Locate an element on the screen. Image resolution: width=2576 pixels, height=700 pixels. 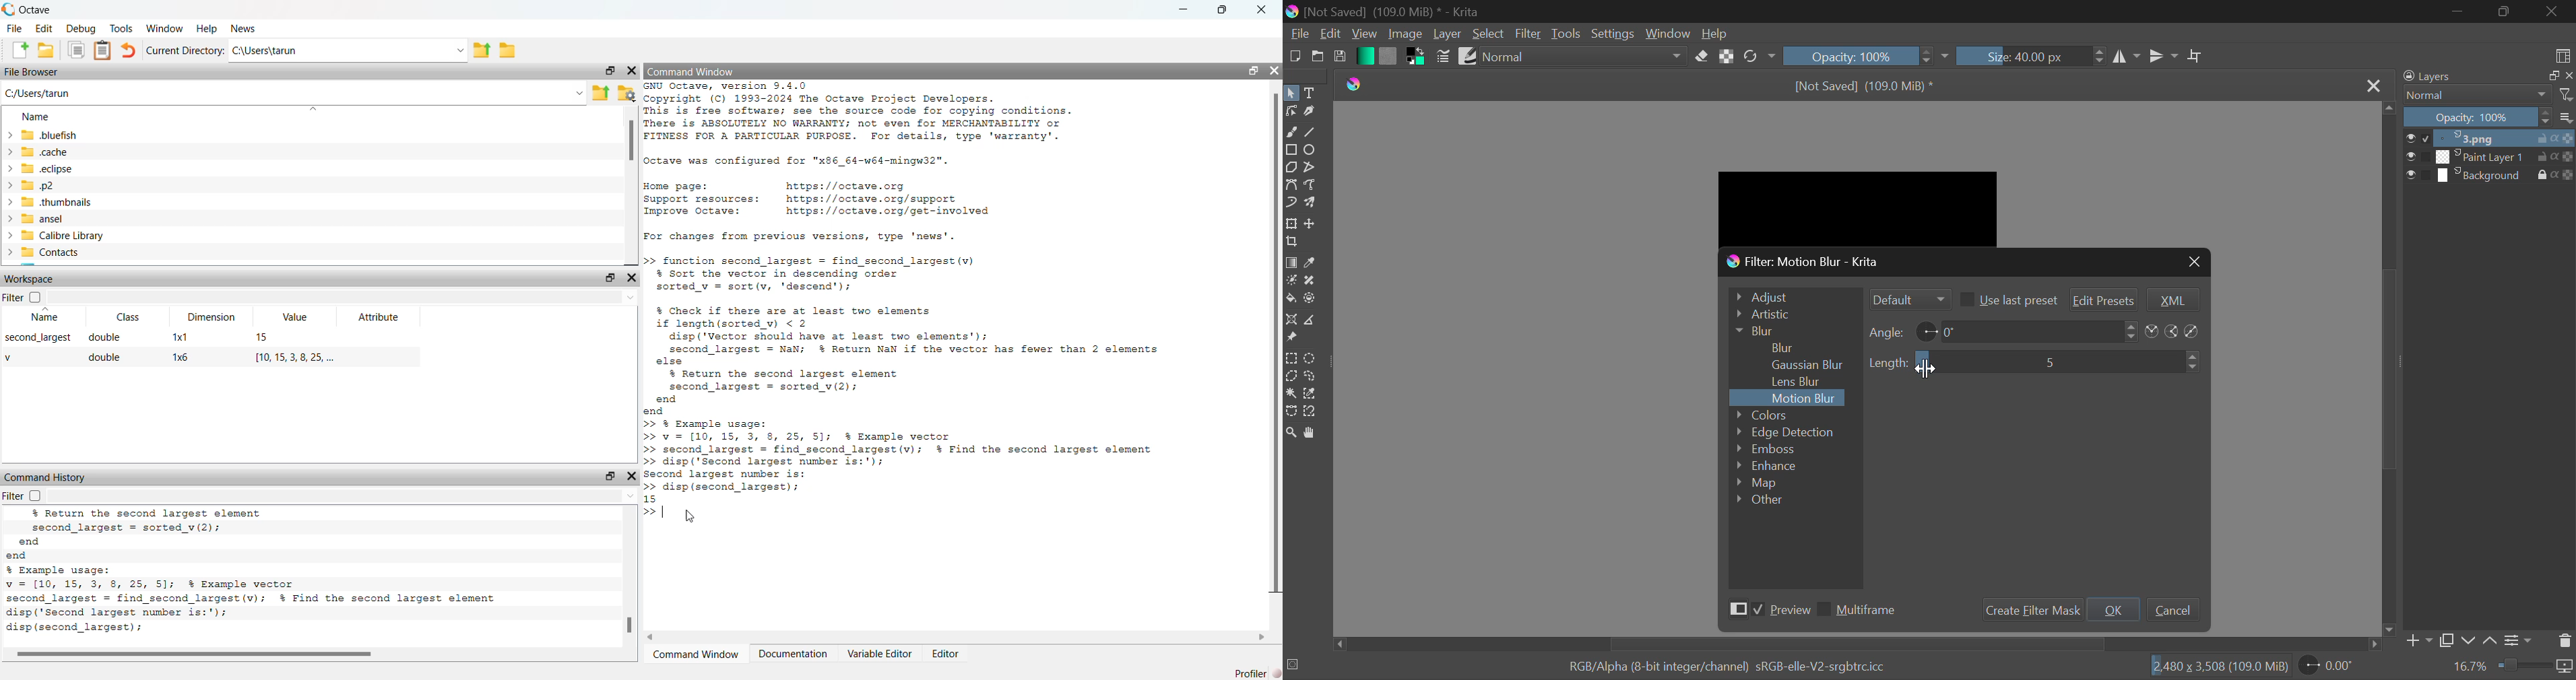
Select is located at coordinates (1291, 92).